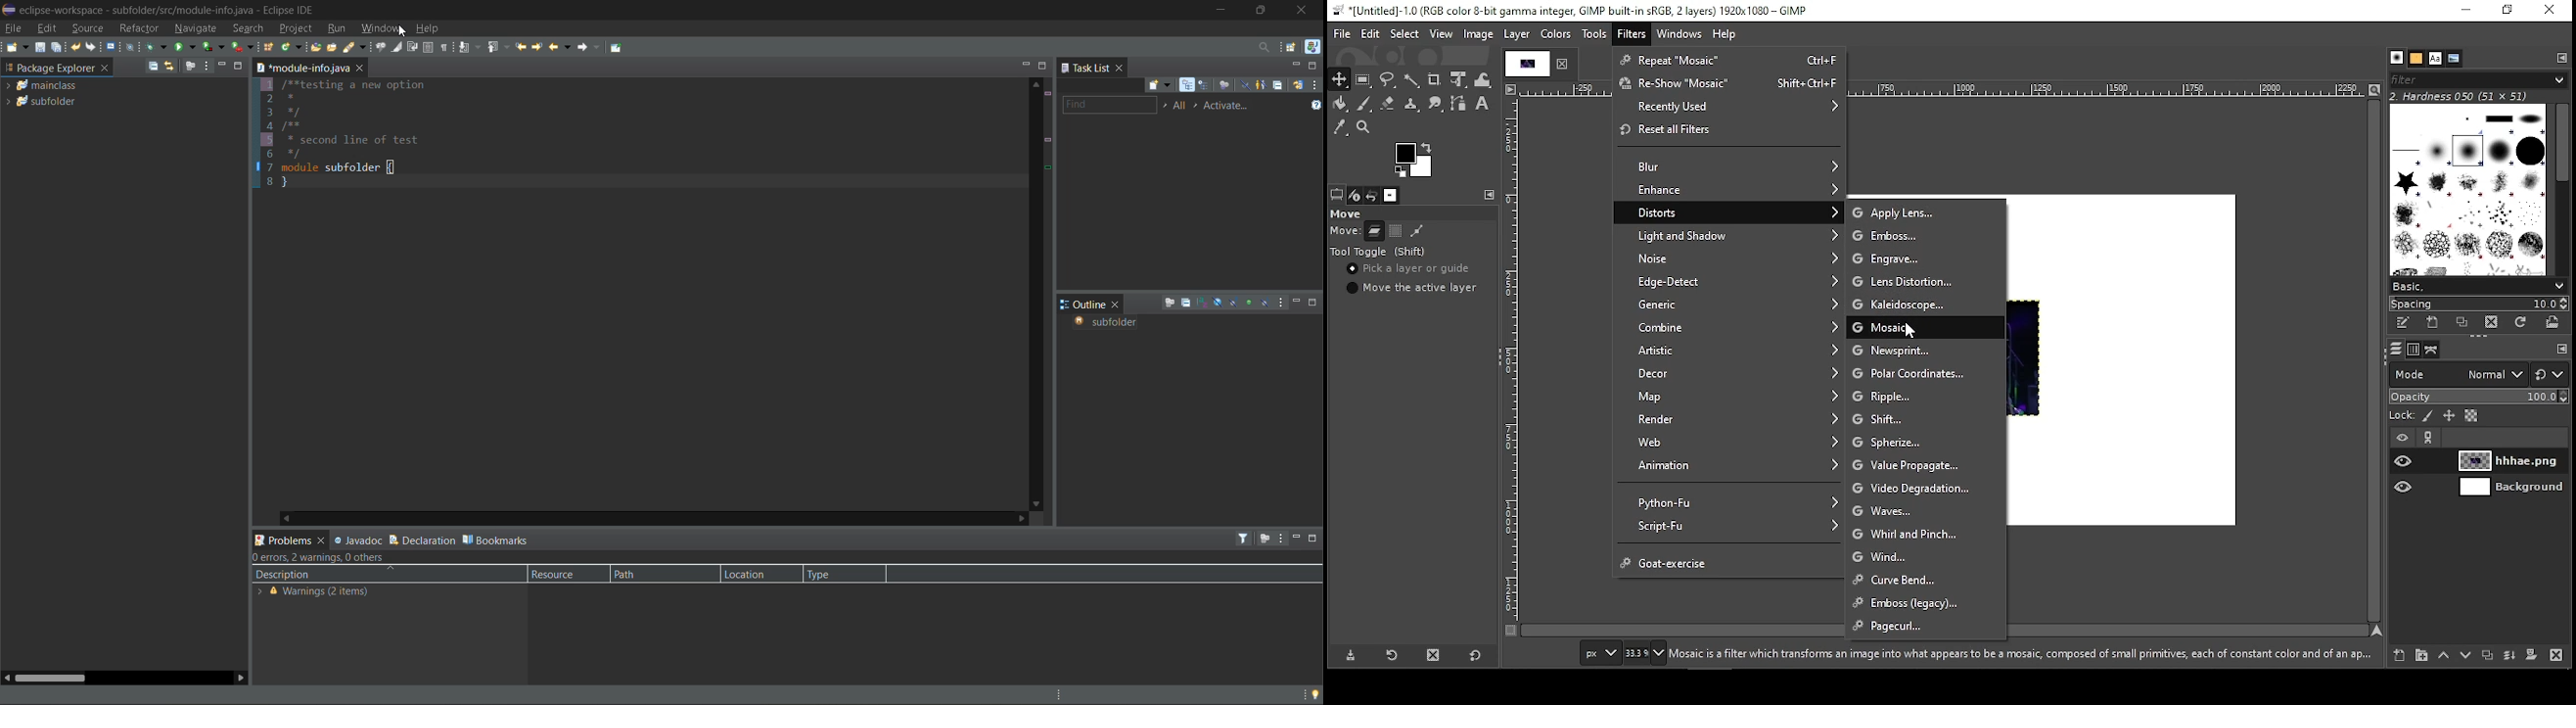 This screenshot has width=2576, height=728. I want to click on eraser tool, so click(1389, 103).